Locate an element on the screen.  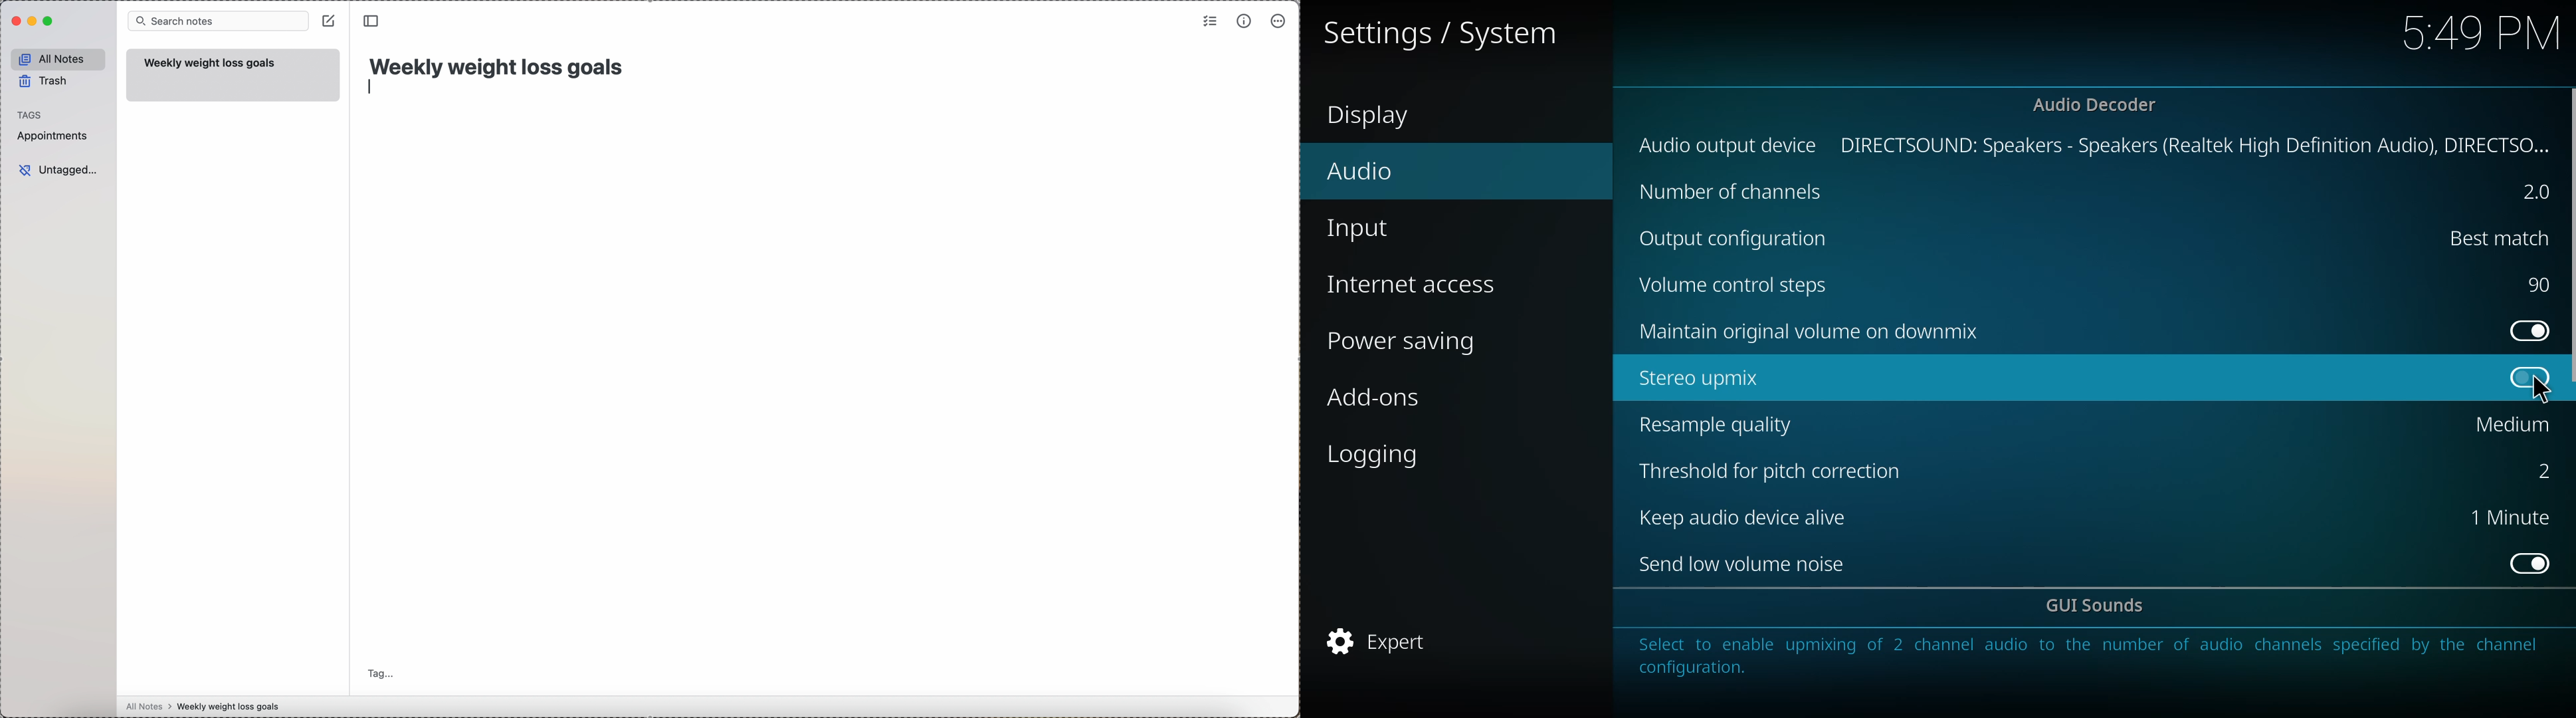
gui sounds is located at coordinates (2094, 605).